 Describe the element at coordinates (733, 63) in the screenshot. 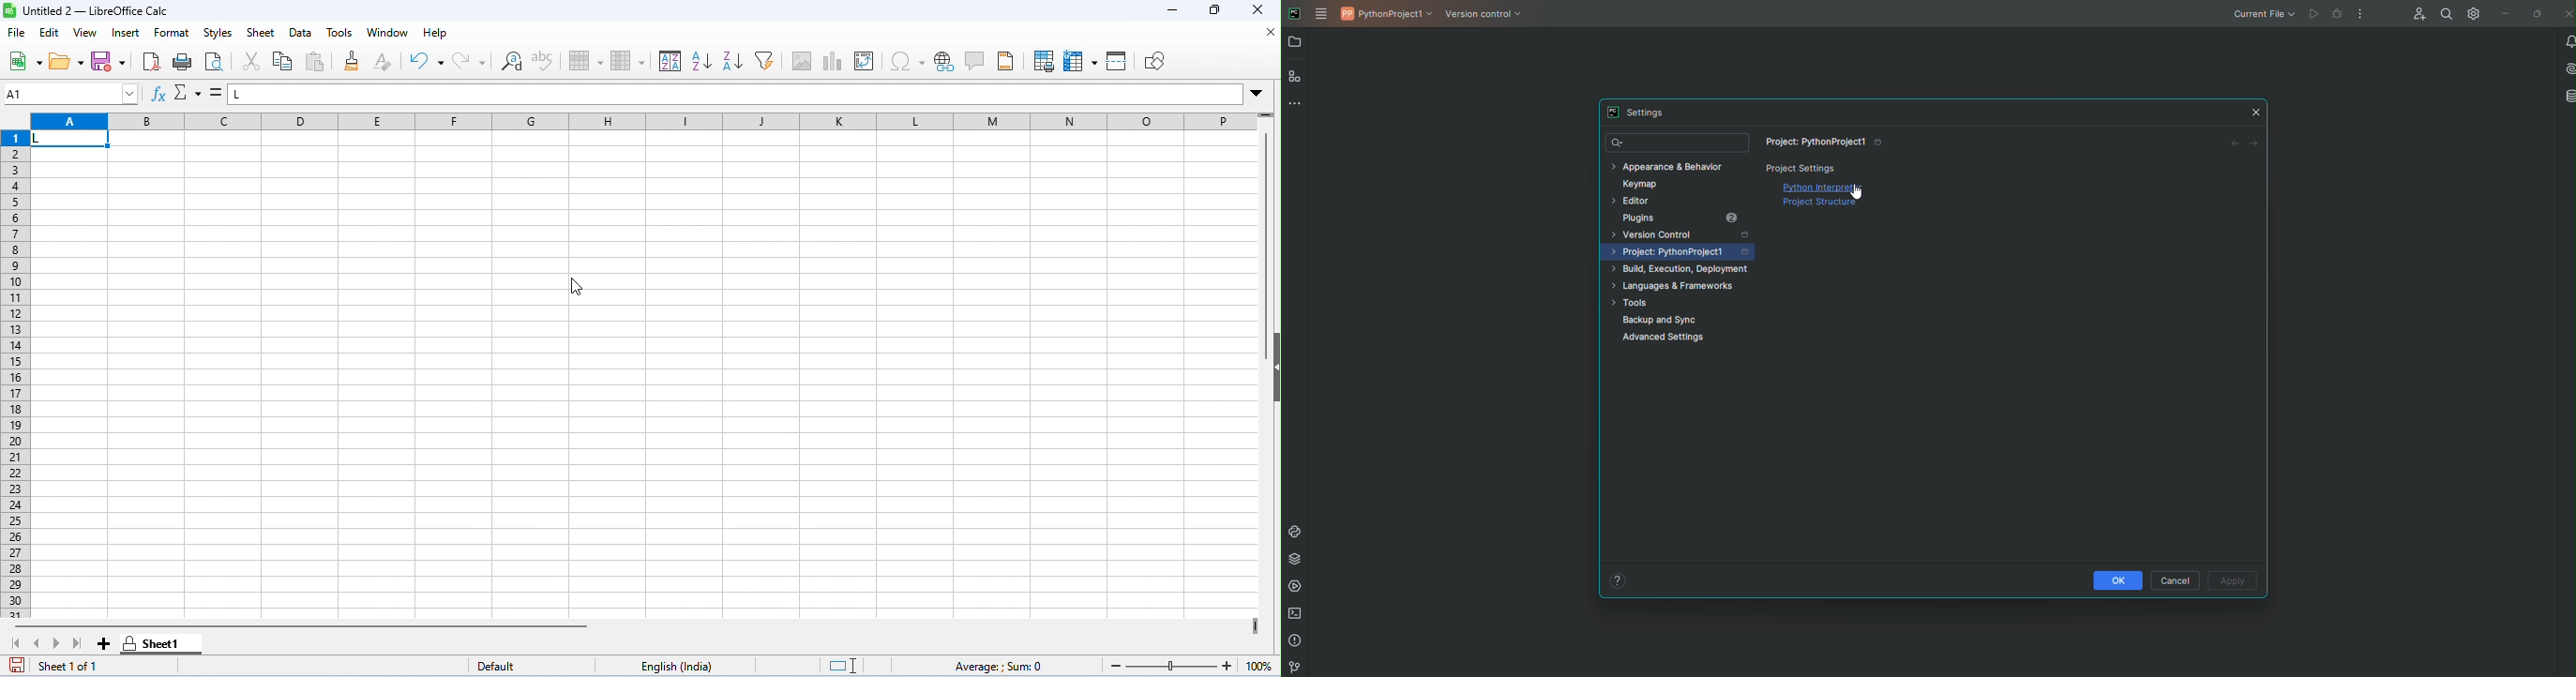

I see `sort descending` at that location.